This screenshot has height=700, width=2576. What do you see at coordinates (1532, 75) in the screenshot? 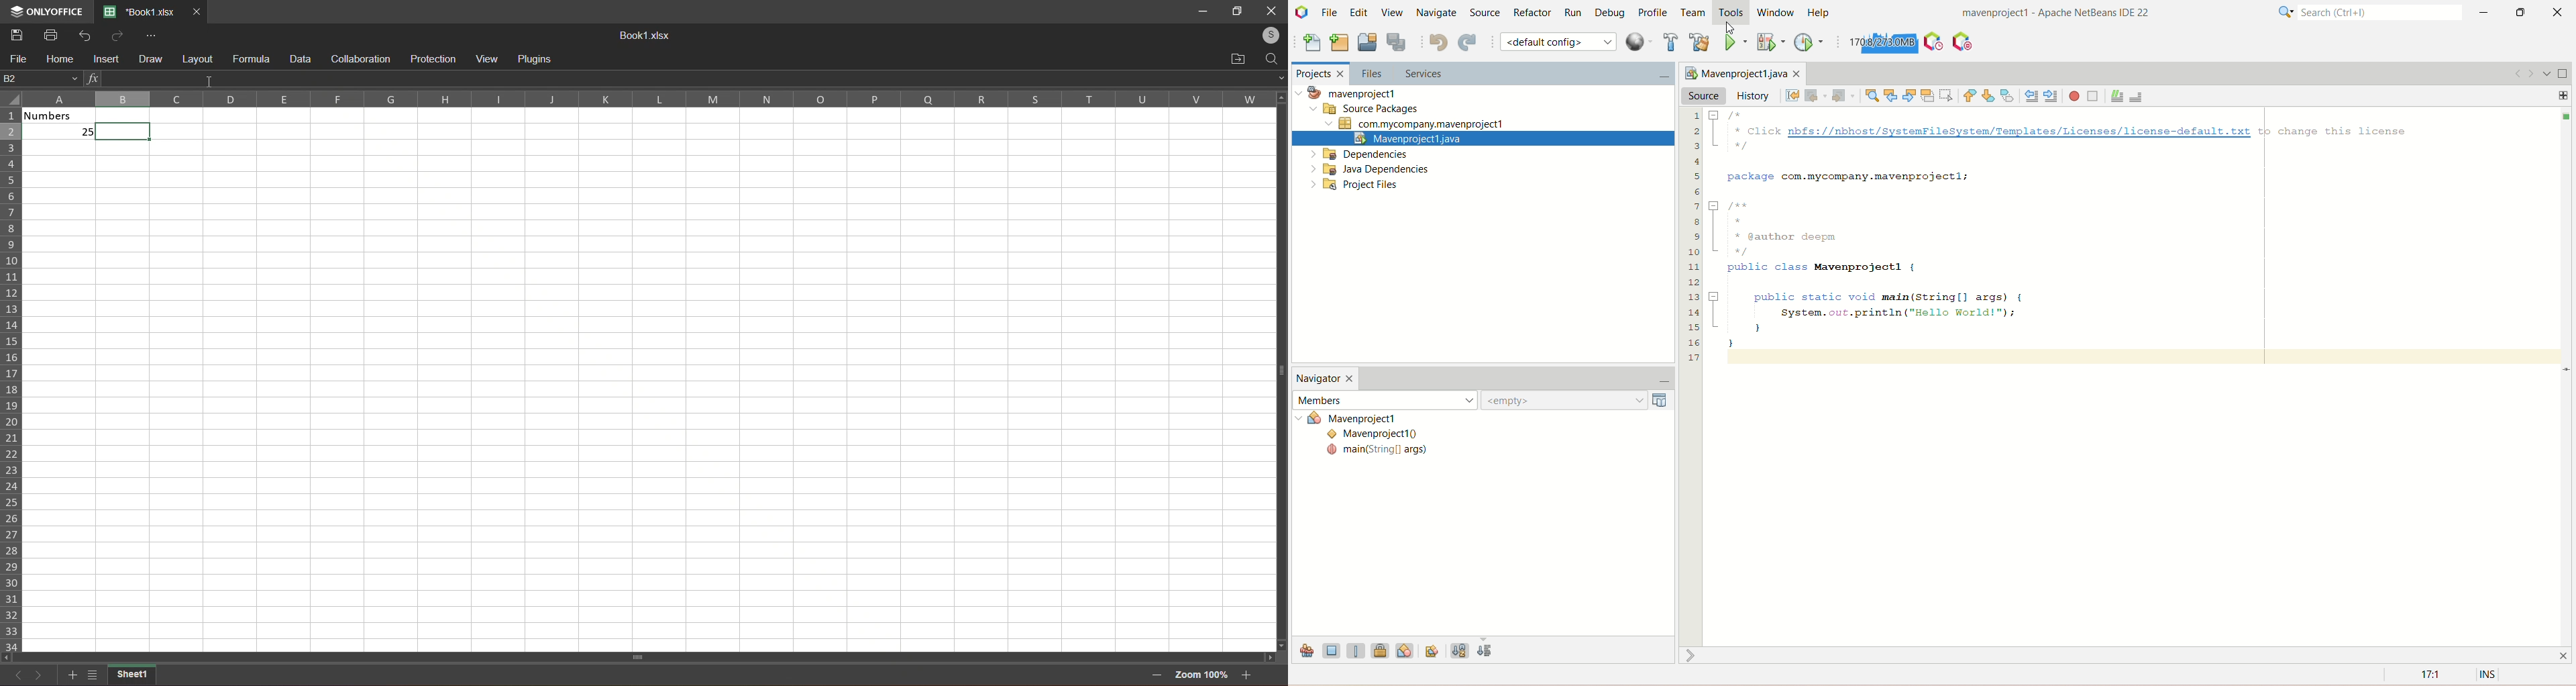
I see `services` at bounding box center [1532, 75].